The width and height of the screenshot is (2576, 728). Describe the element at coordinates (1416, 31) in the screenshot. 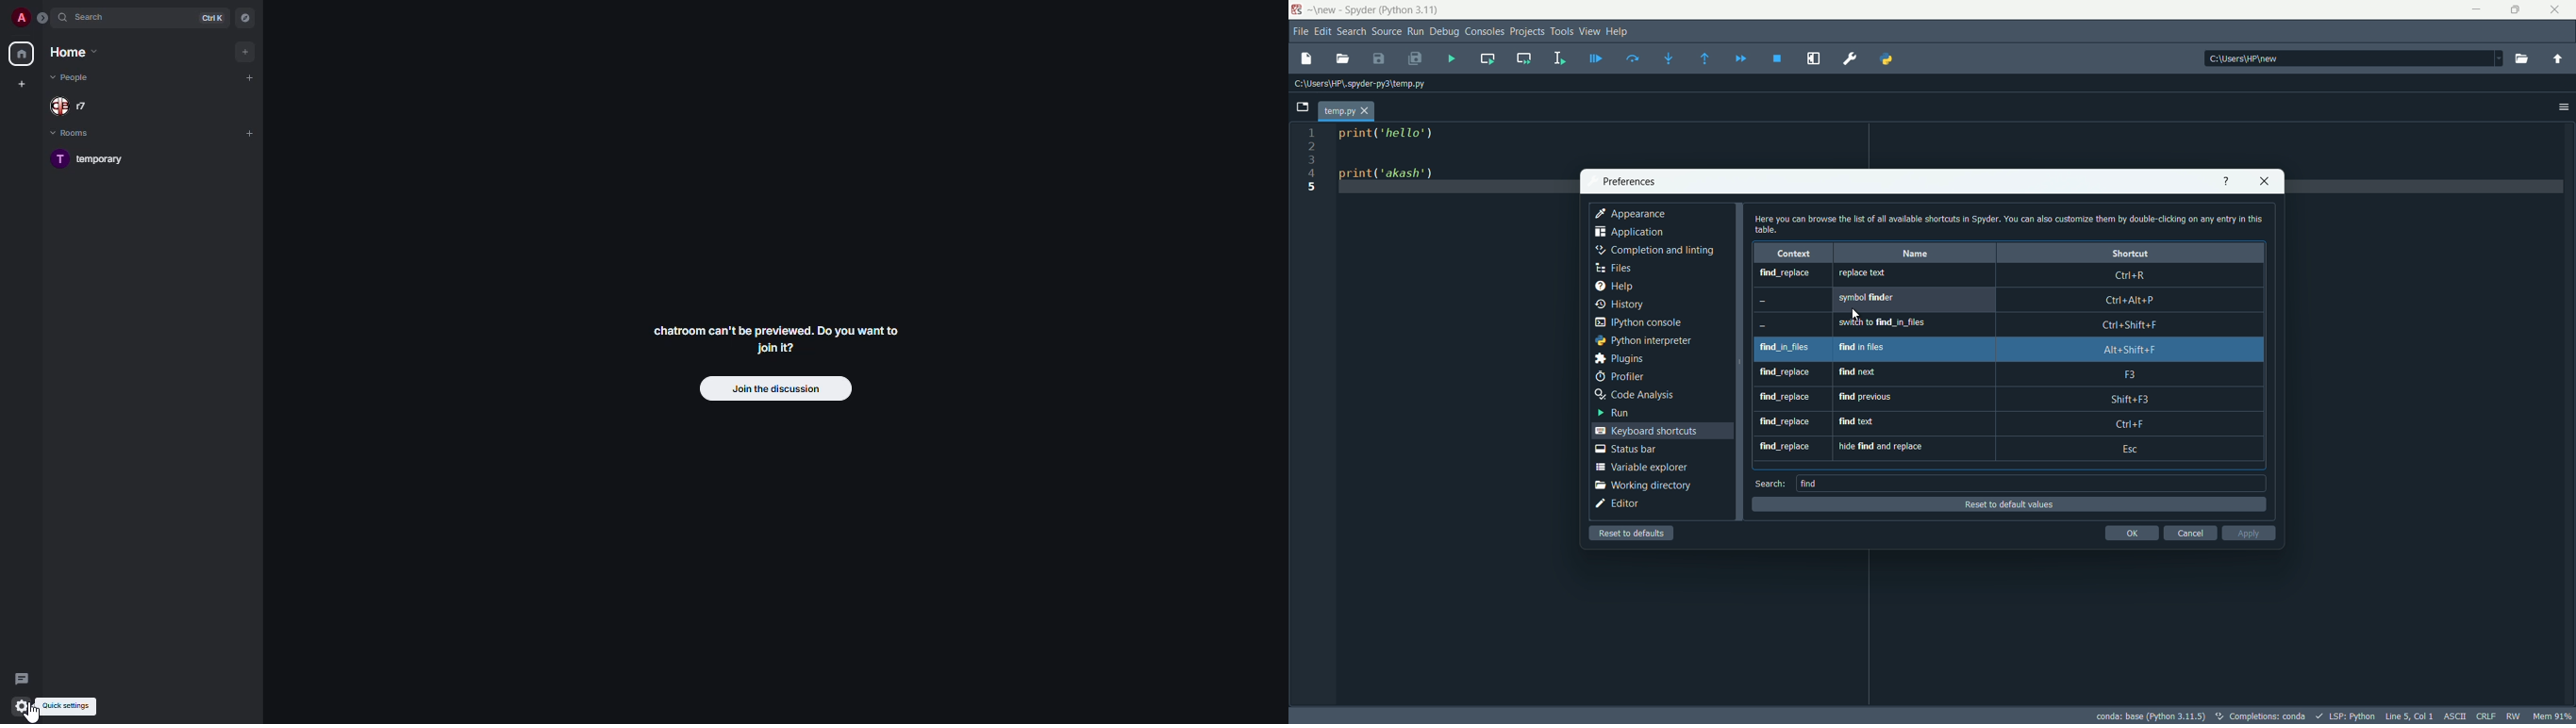

I see `run menu` at that location.